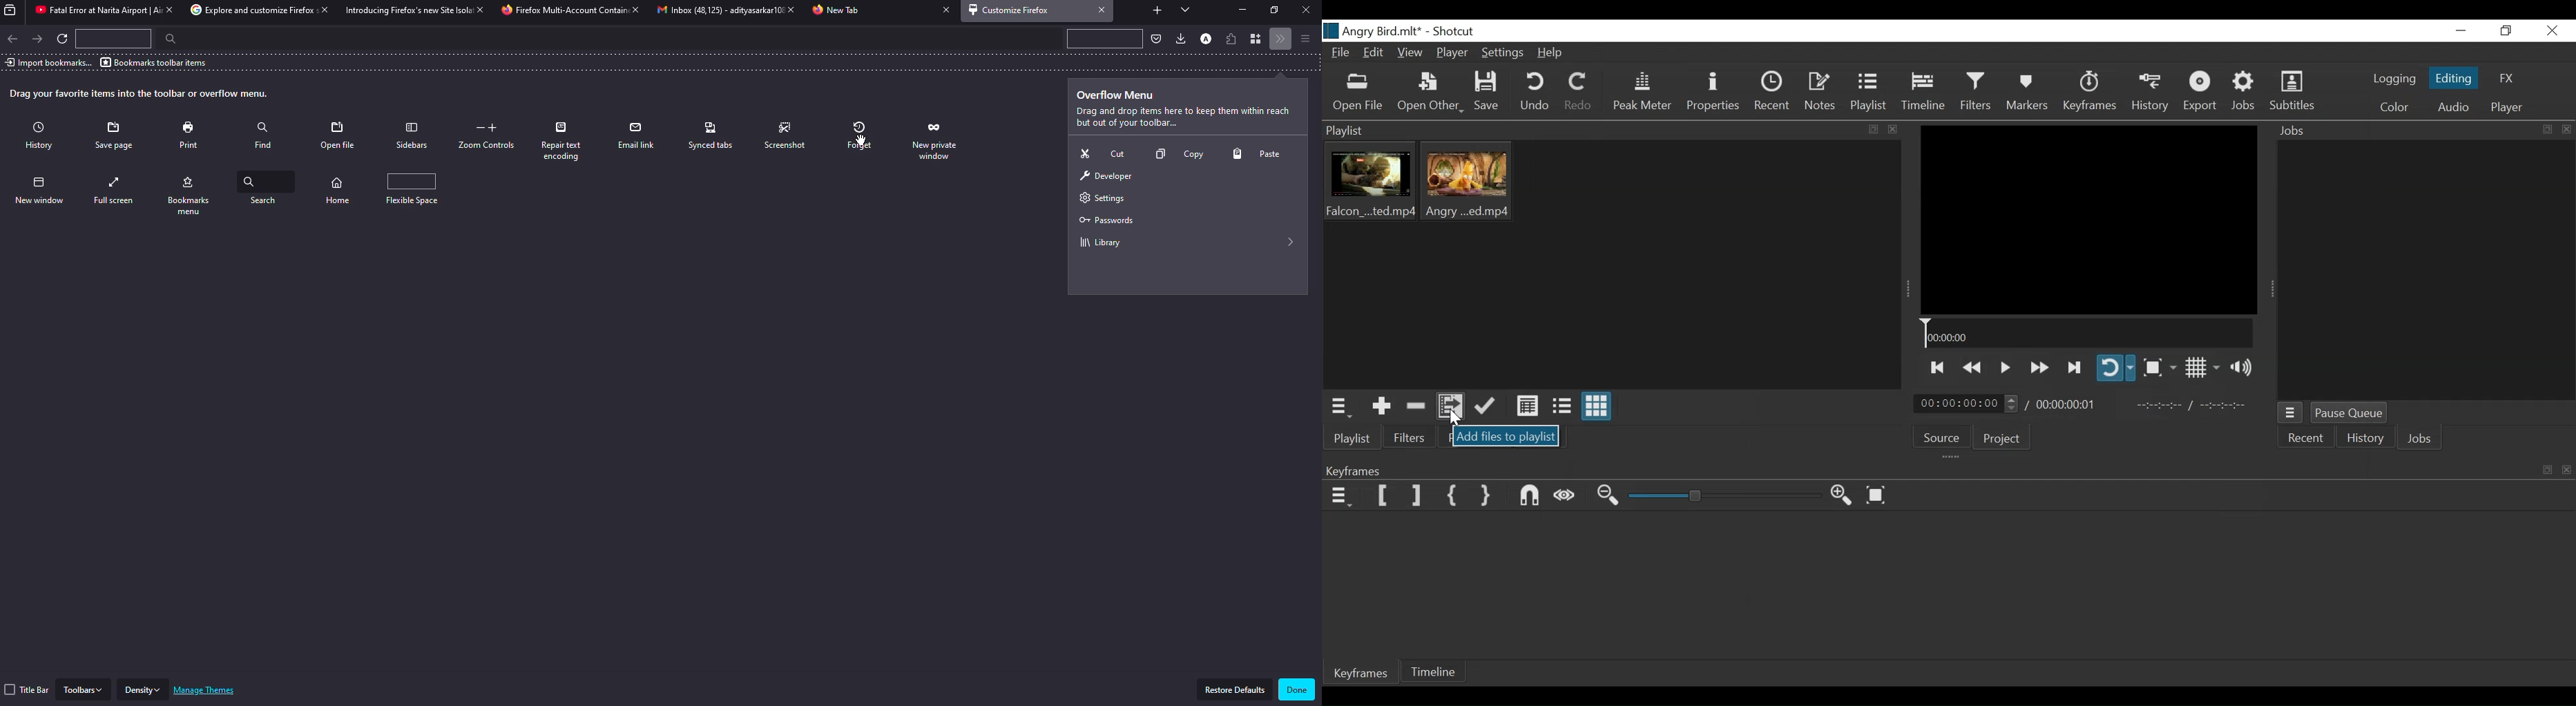  Describe the element at coordinates (320, 10) in the screenshot. I see `close` at that location.